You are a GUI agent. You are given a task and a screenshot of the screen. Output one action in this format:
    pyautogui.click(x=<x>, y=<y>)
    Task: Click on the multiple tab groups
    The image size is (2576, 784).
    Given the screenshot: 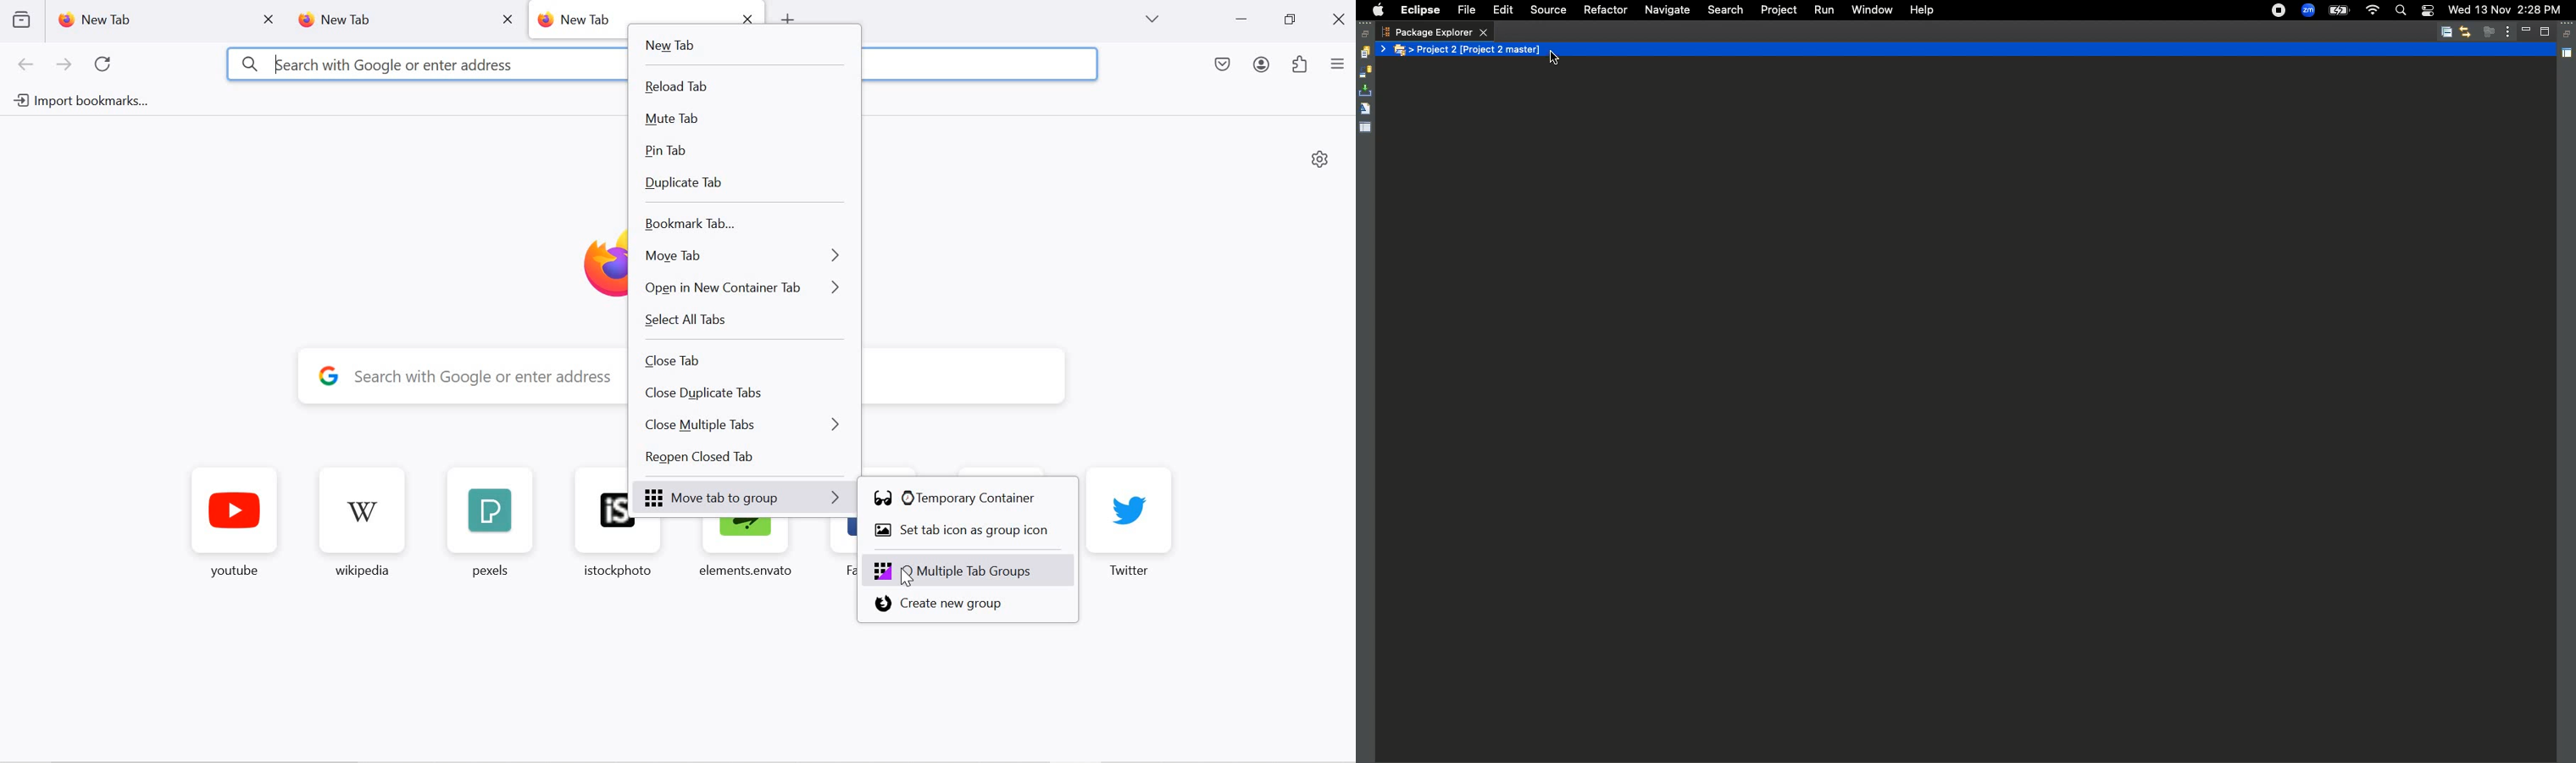 What is the action you would take?
    pyautogui.click(x=970, y=570)
    